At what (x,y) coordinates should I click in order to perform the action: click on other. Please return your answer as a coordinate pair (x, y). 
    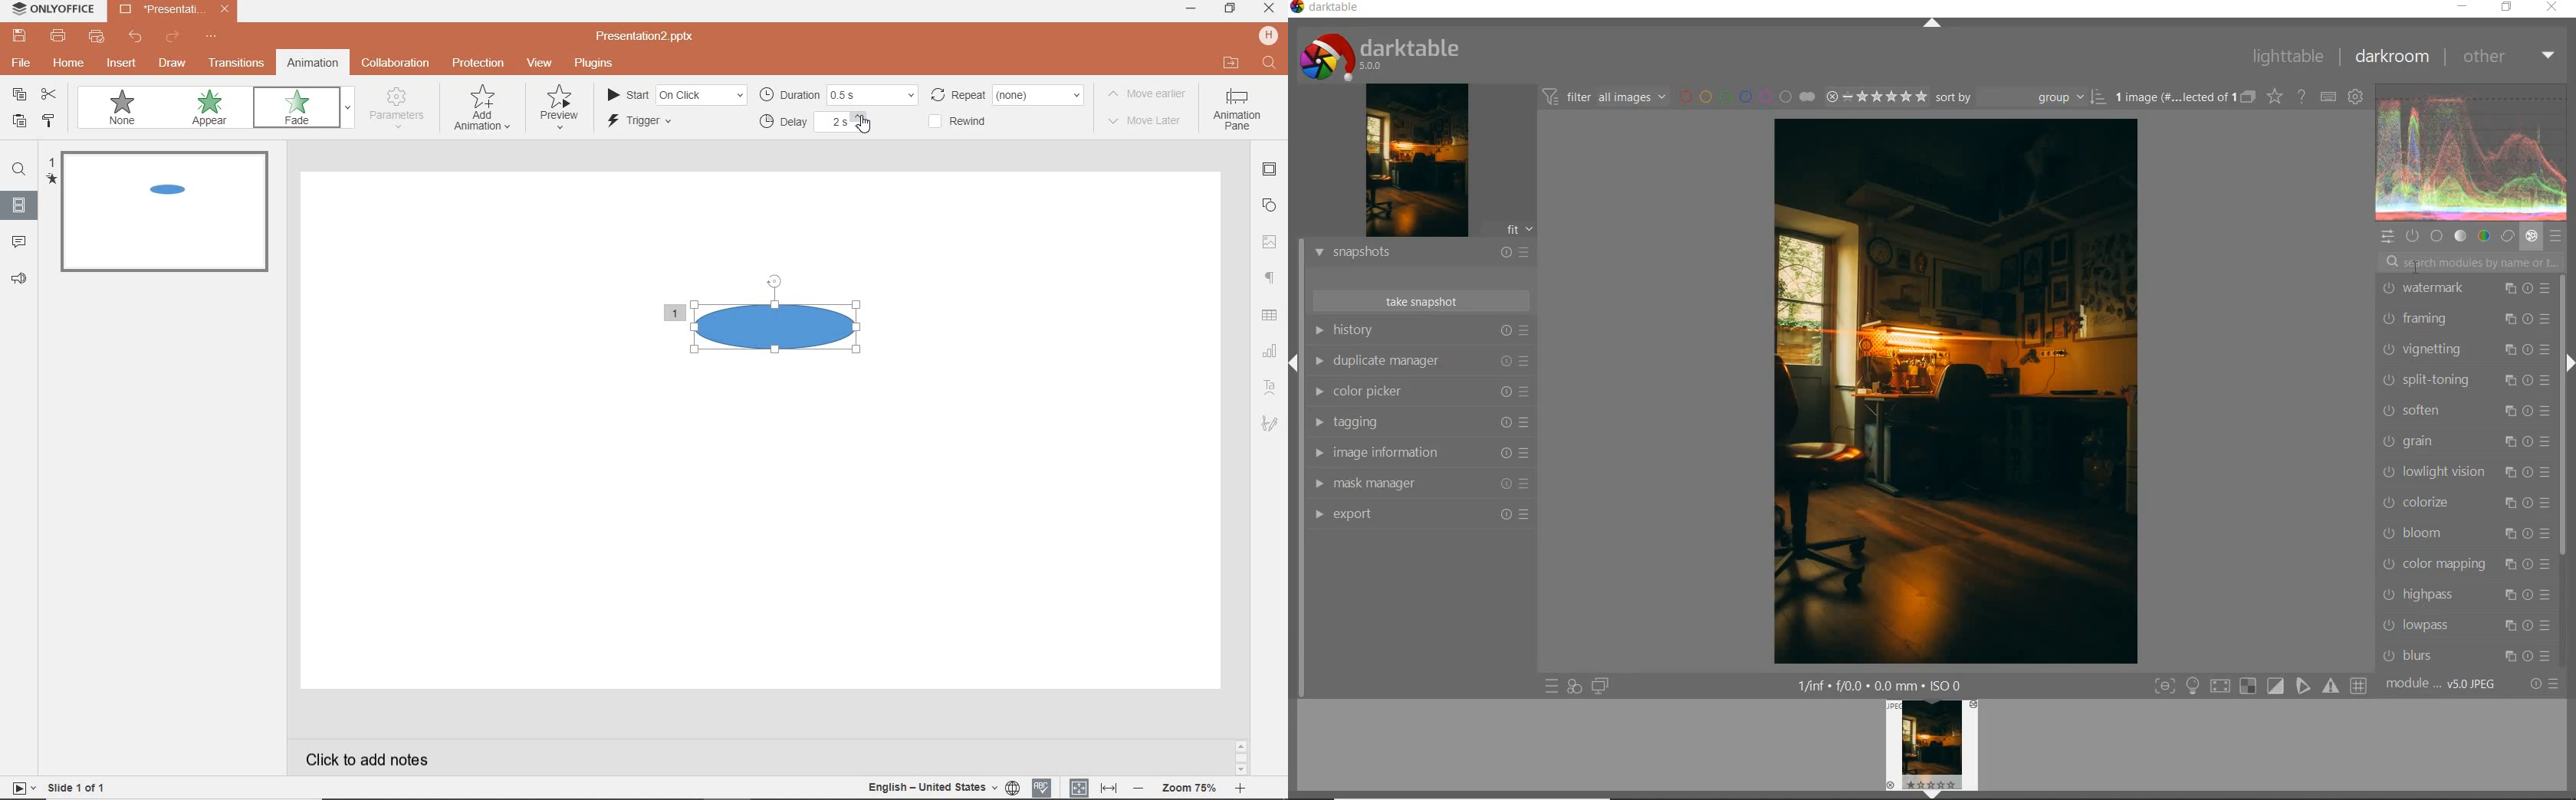
    Looking at the image, I should click on (2509, 56).